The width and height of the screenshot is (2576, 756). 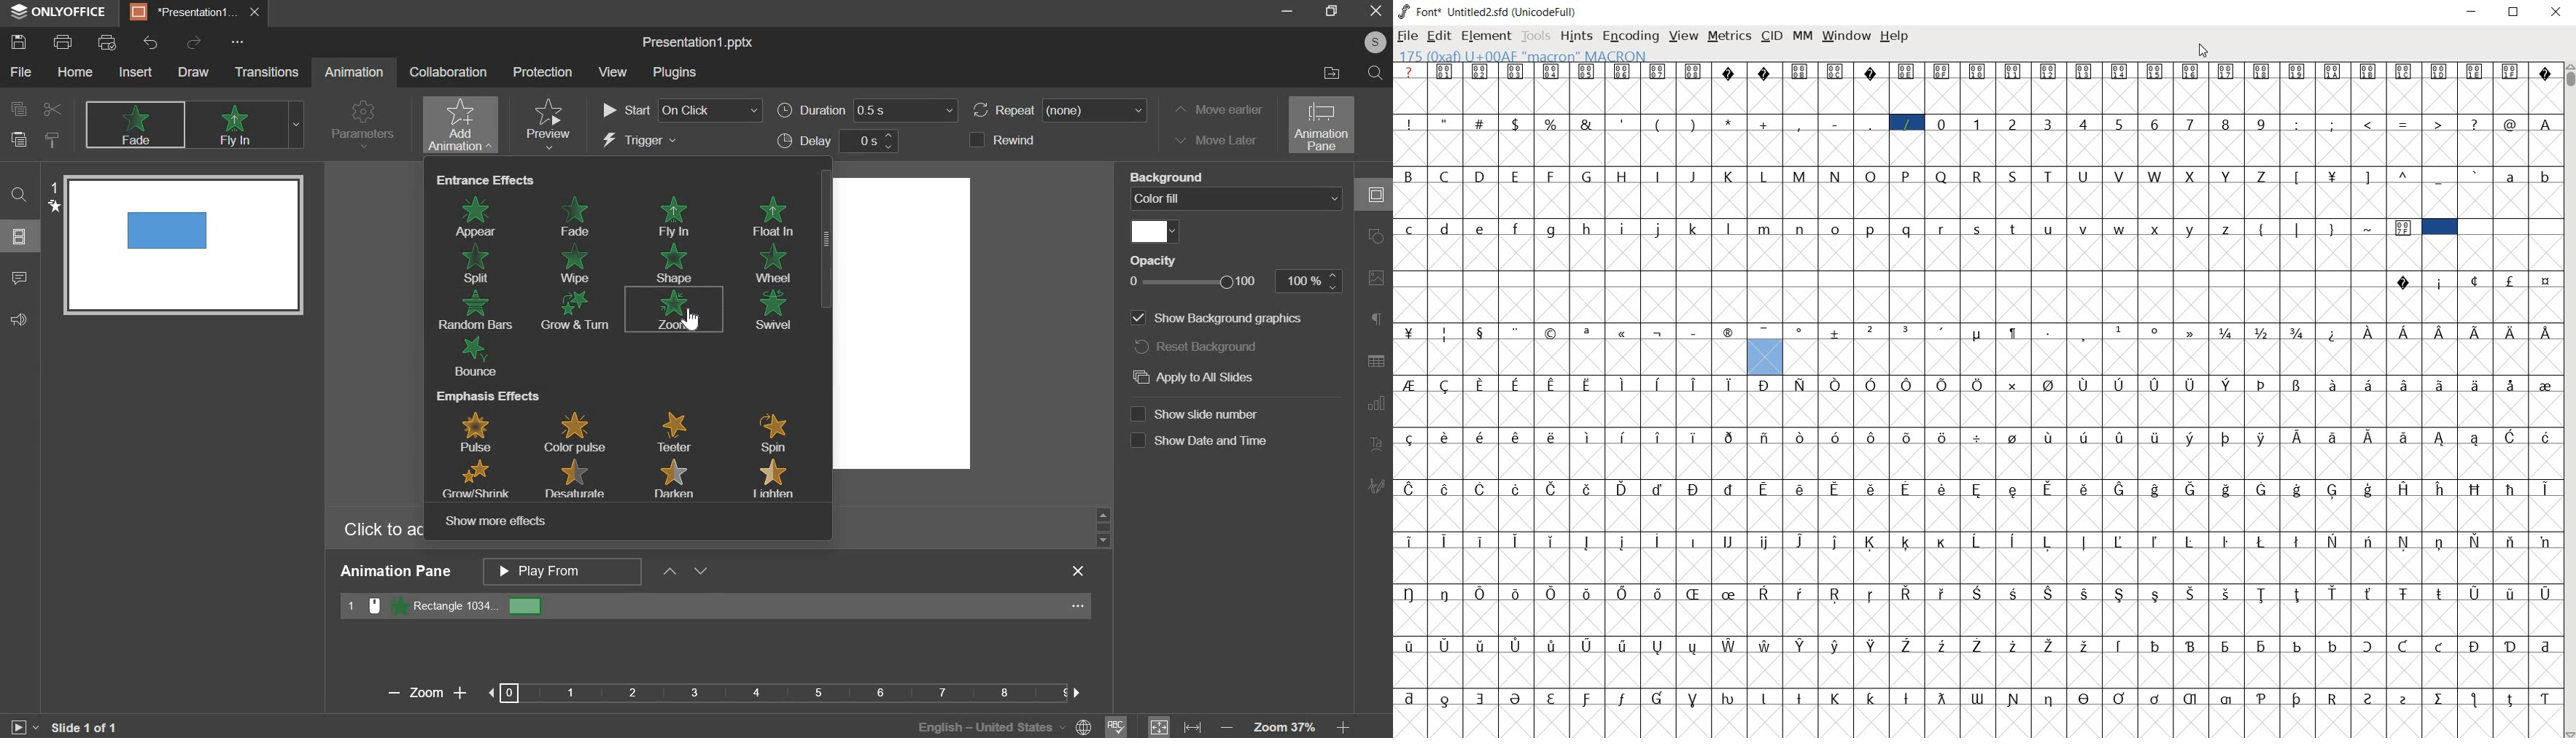 I want to click on Symbol, so click(x=2370, y=697).